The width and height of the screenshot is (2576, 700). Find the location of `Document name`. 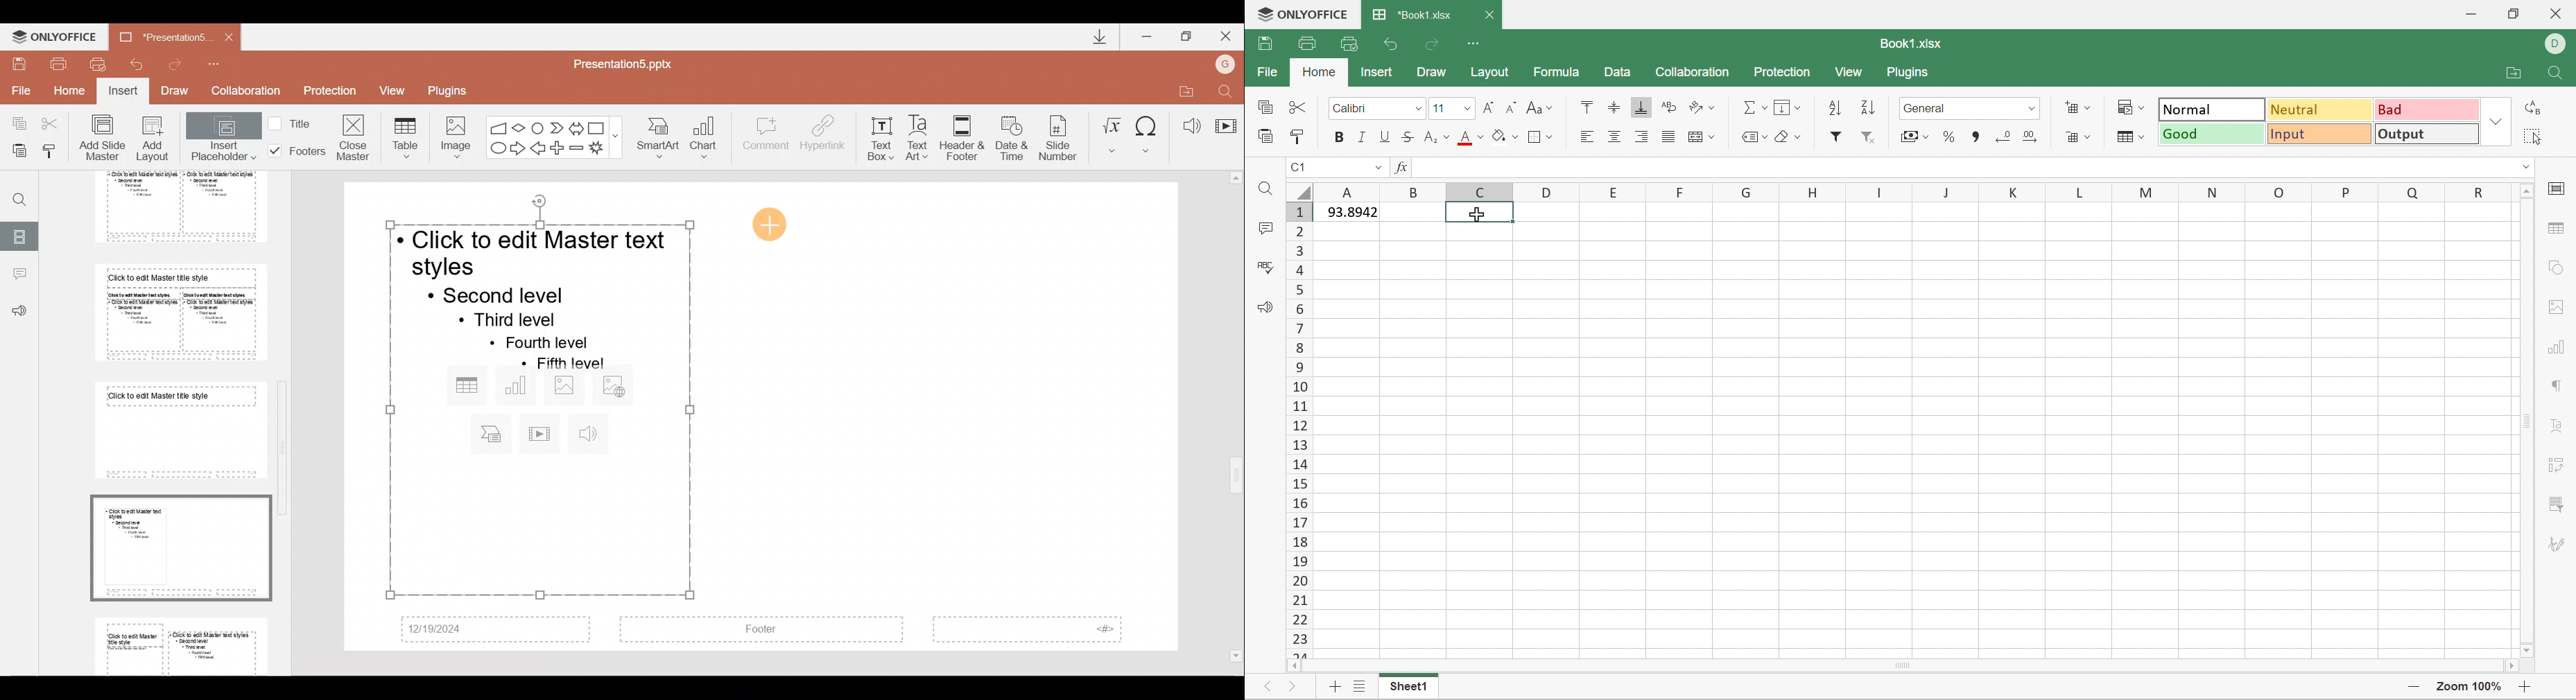

Document name is located at coordinates (630, 63).